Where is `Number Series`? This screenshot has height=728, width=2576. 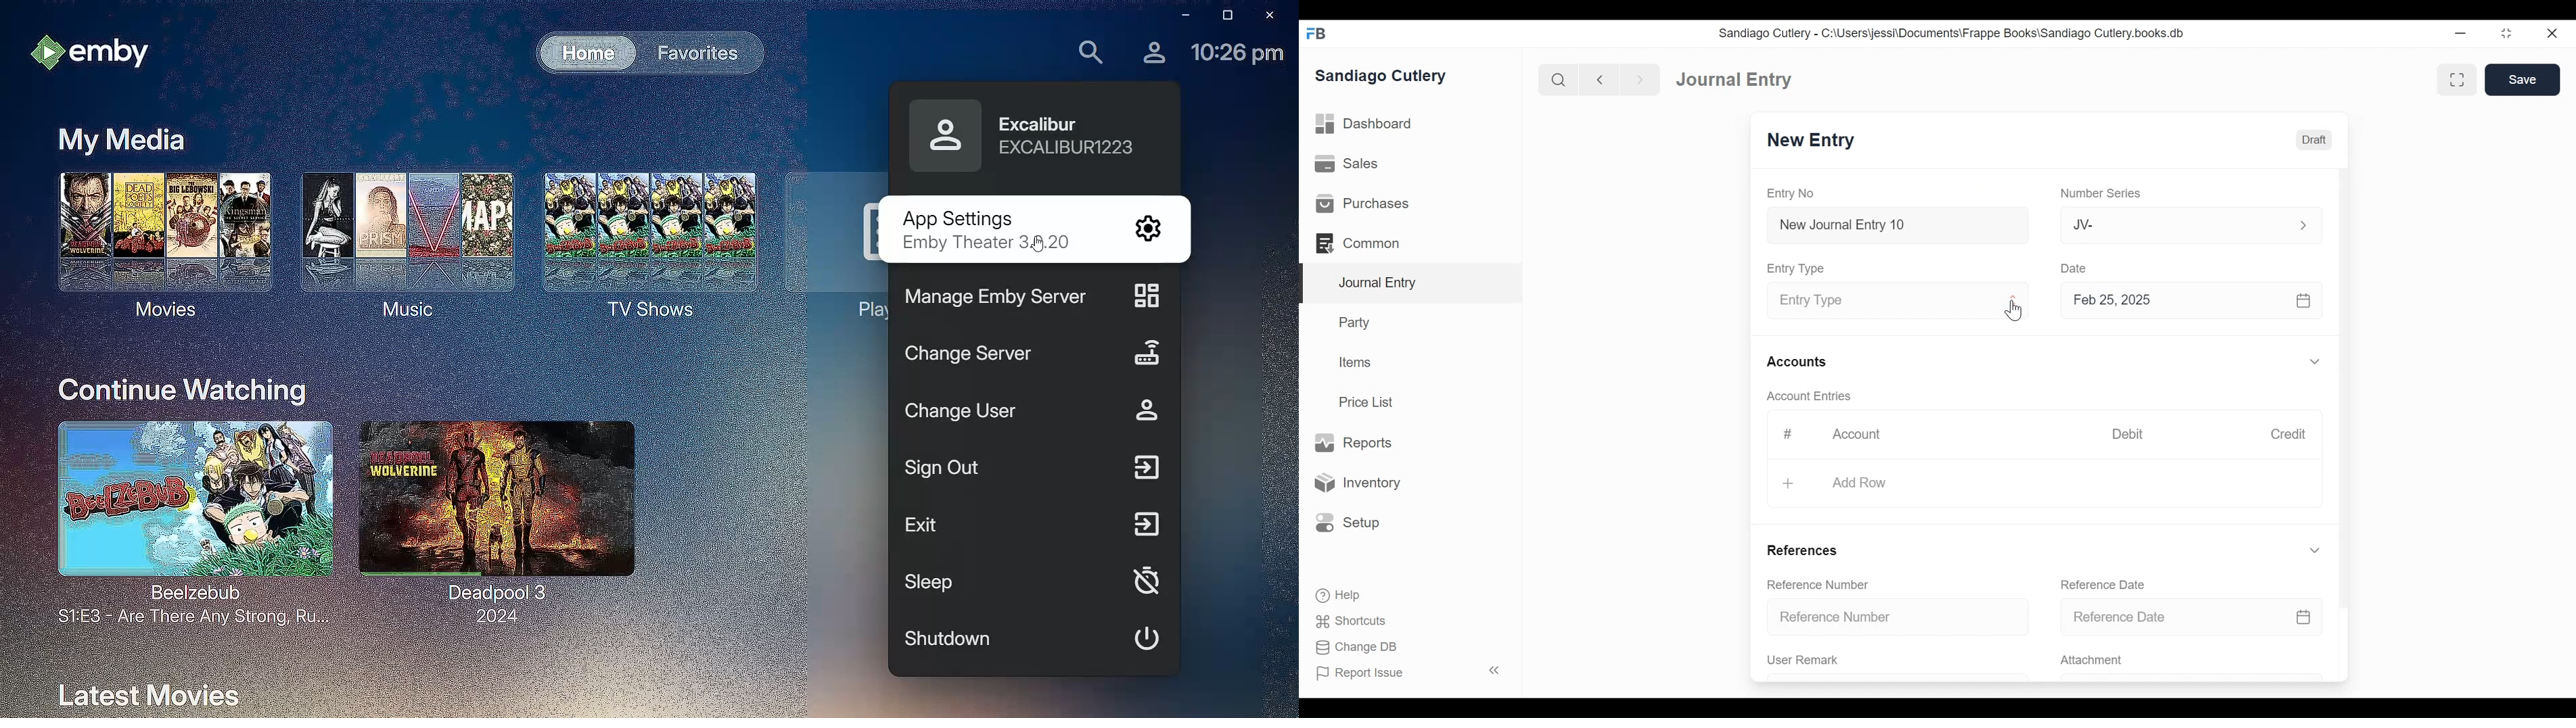 Number Series is located at coordinates (2103, 194).